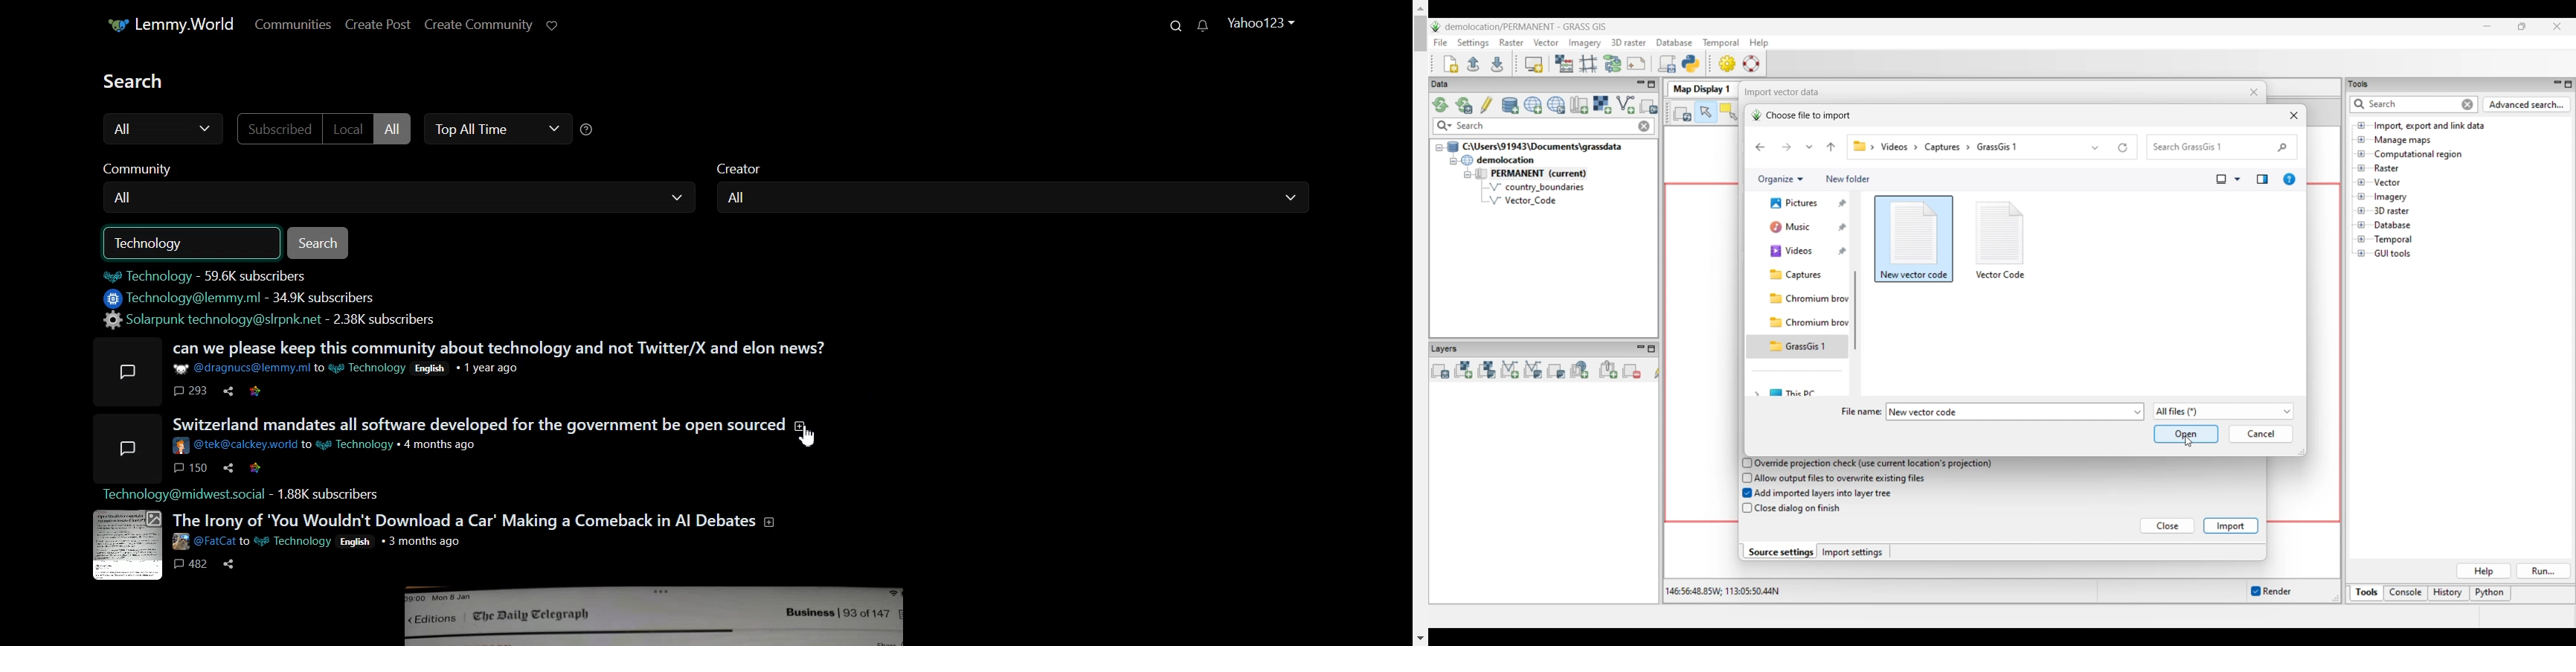 The height and width of the screenshot is (672, 2576). What do you see at coordinates (256, 468) in the screenshot?
I see `starred` at bounding box center [256, 468].